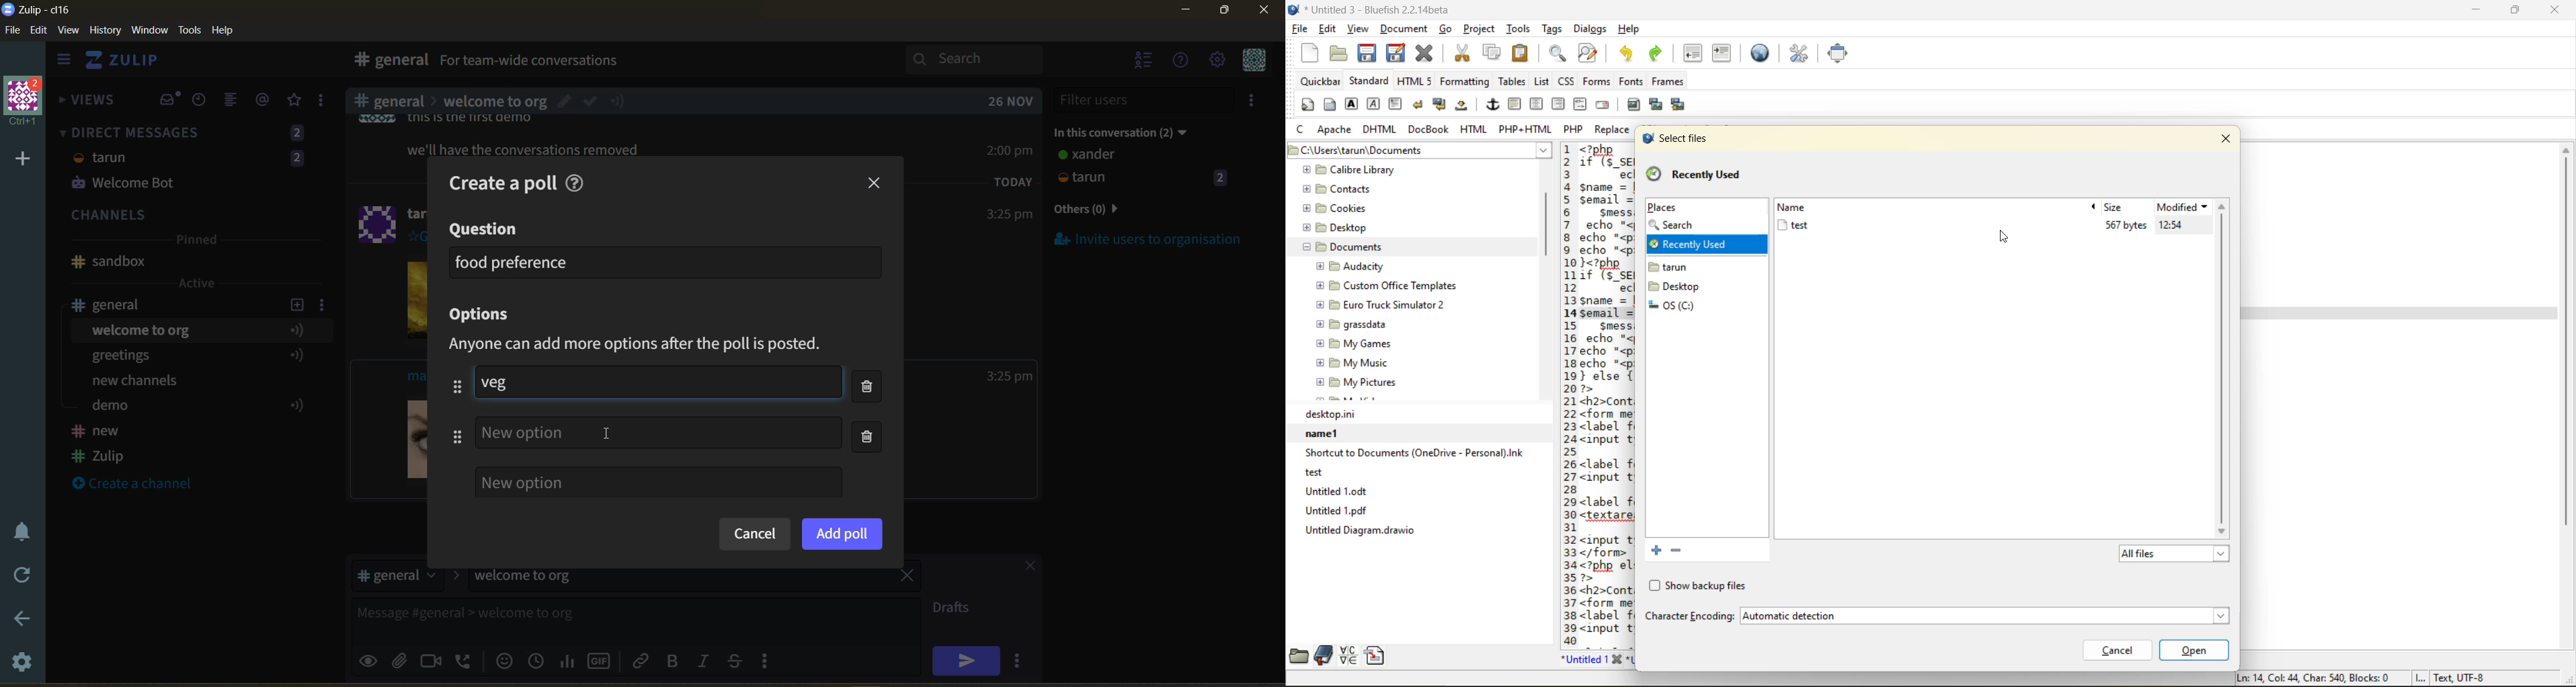  What do you see at coordinates (100, 445) in the screenshot?
I see `Channel names` at bounding box center [100, 445].